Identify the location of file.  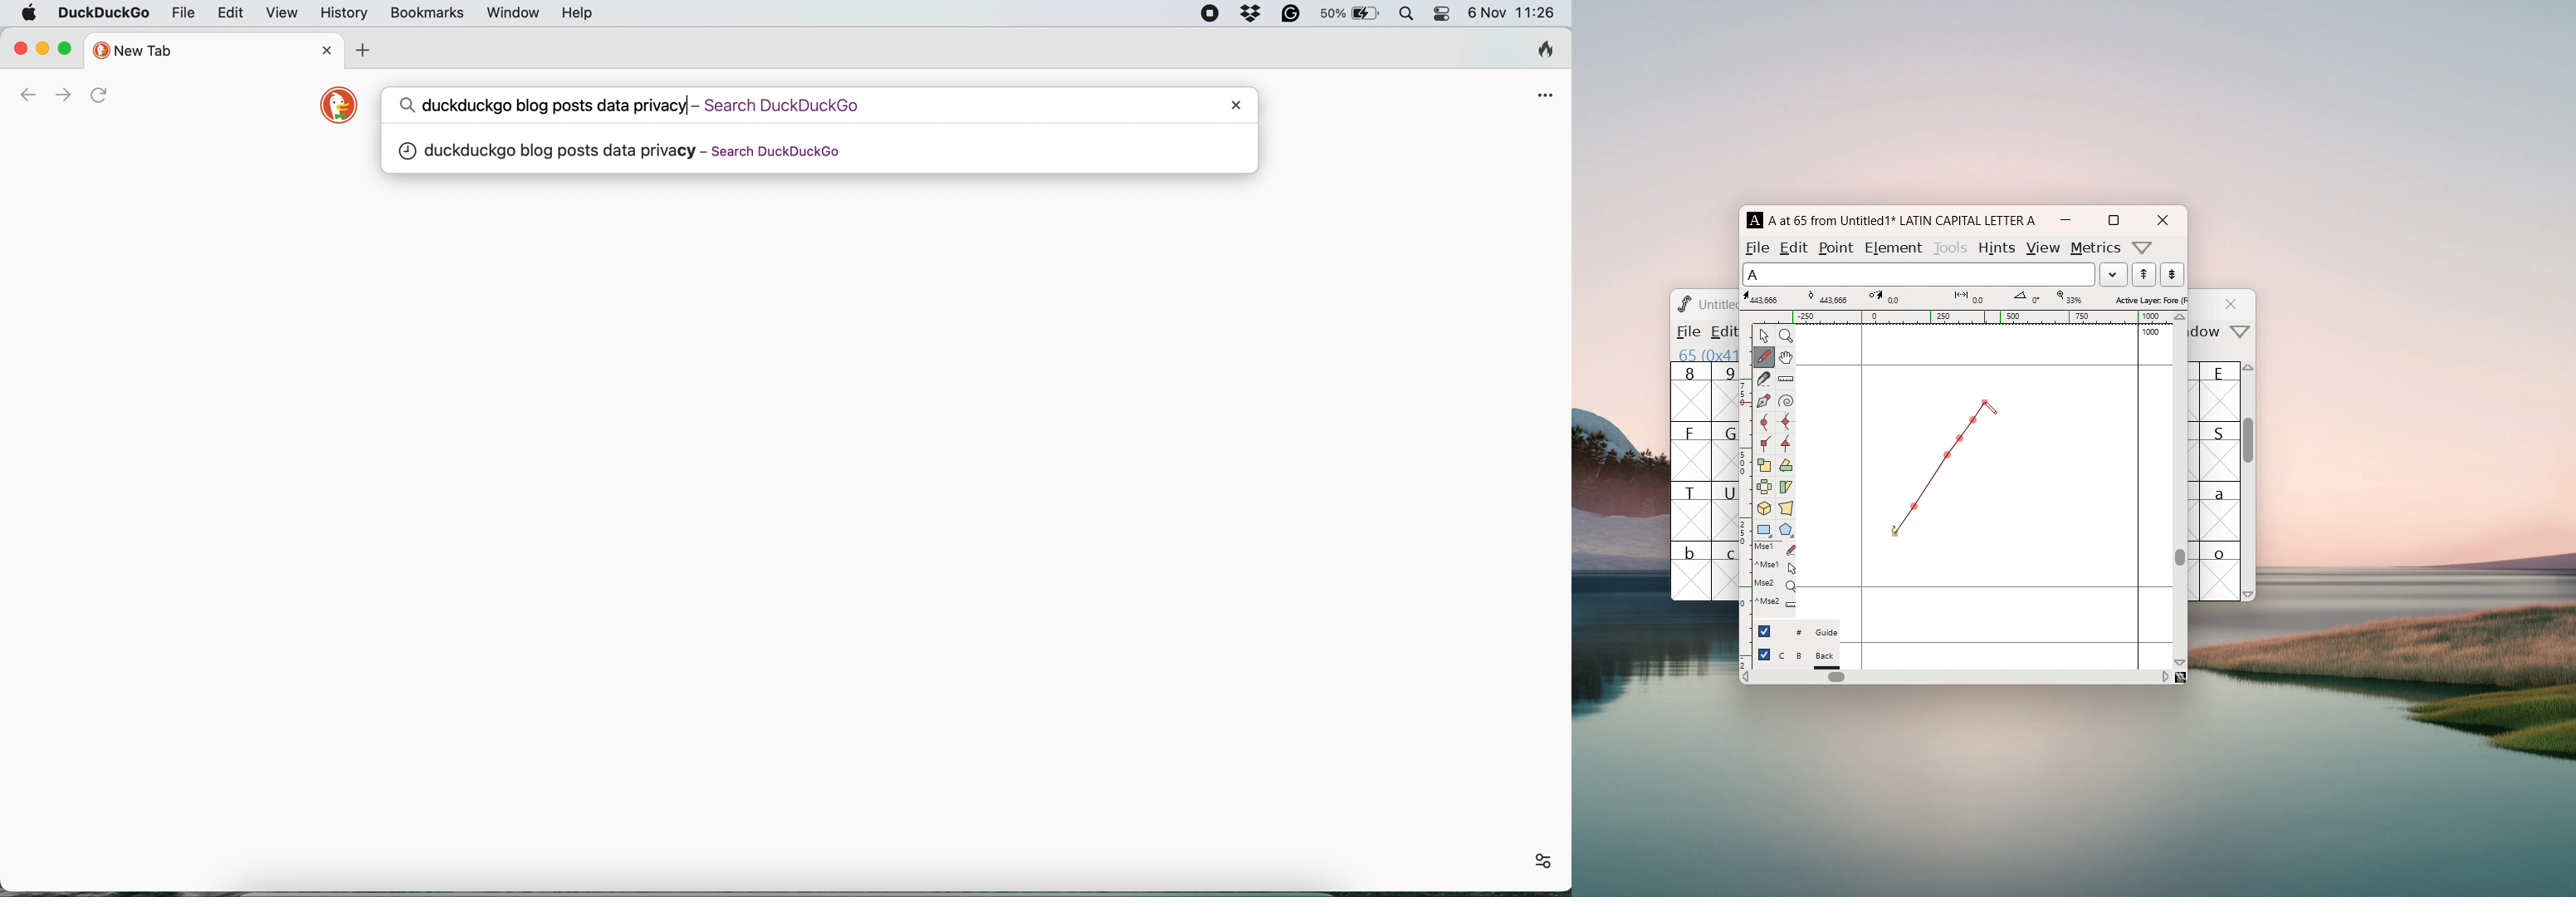
(1757, 248).